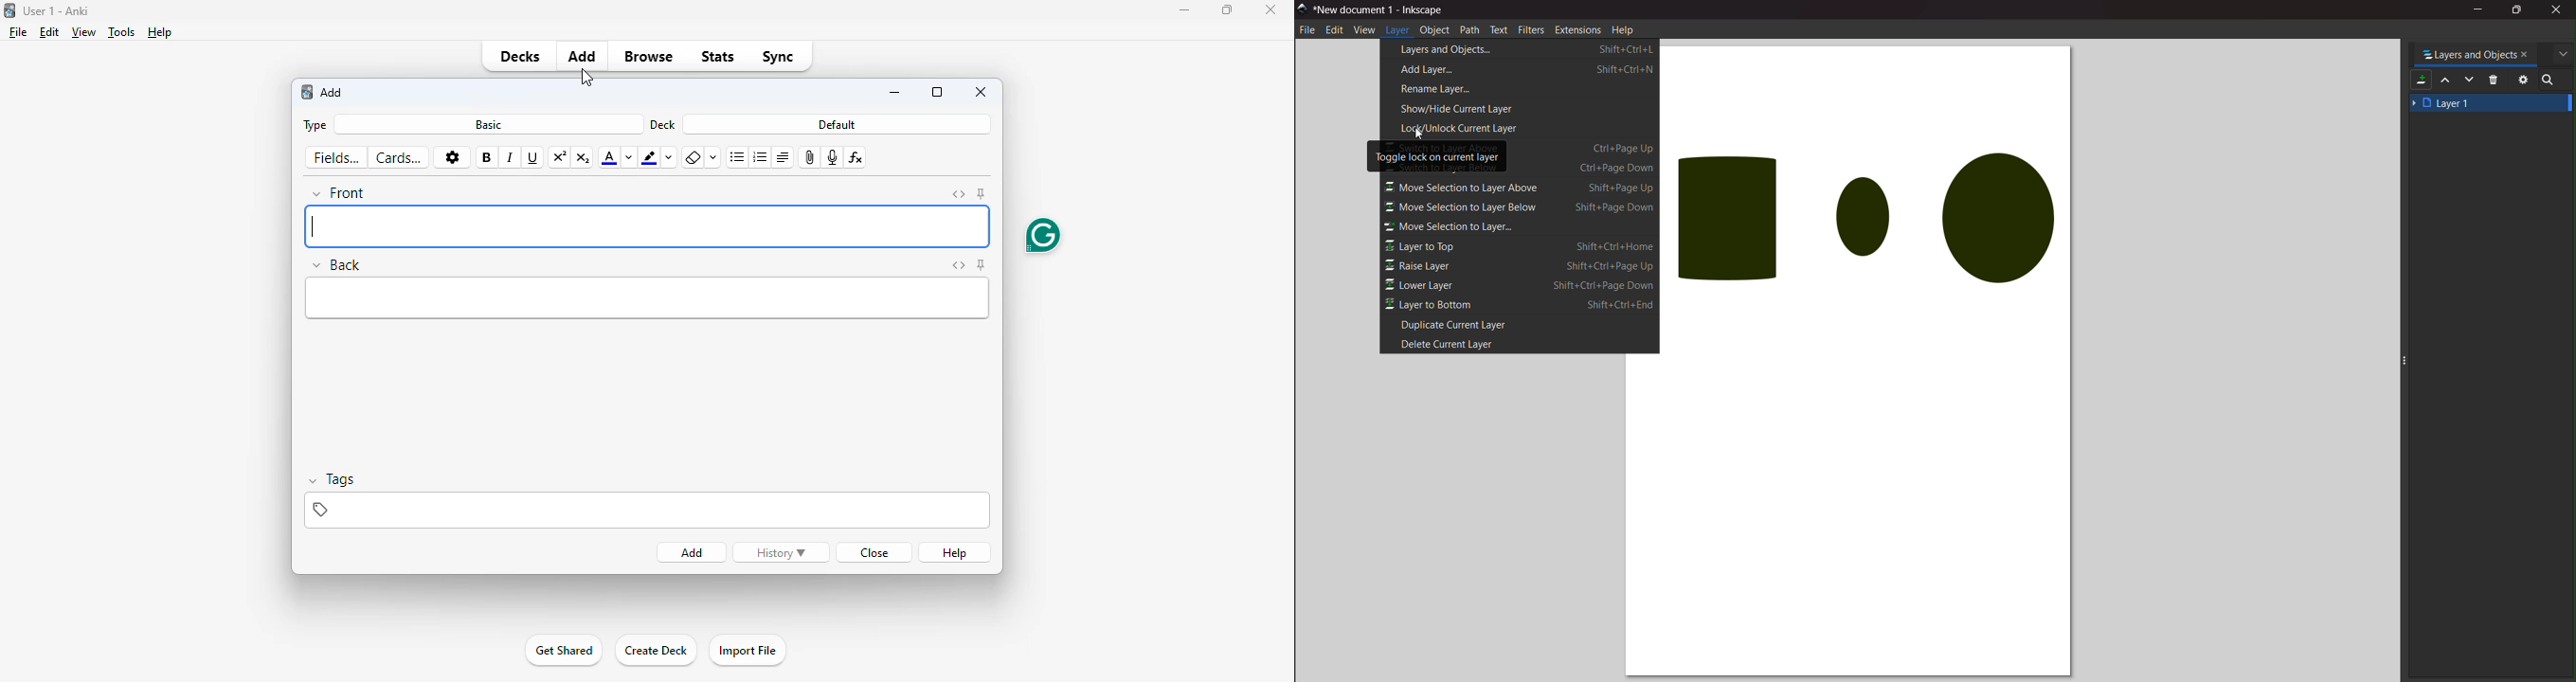  Describe the element at coordinates (693, 158) in the screenshot. I see `remove formatting` at that location.